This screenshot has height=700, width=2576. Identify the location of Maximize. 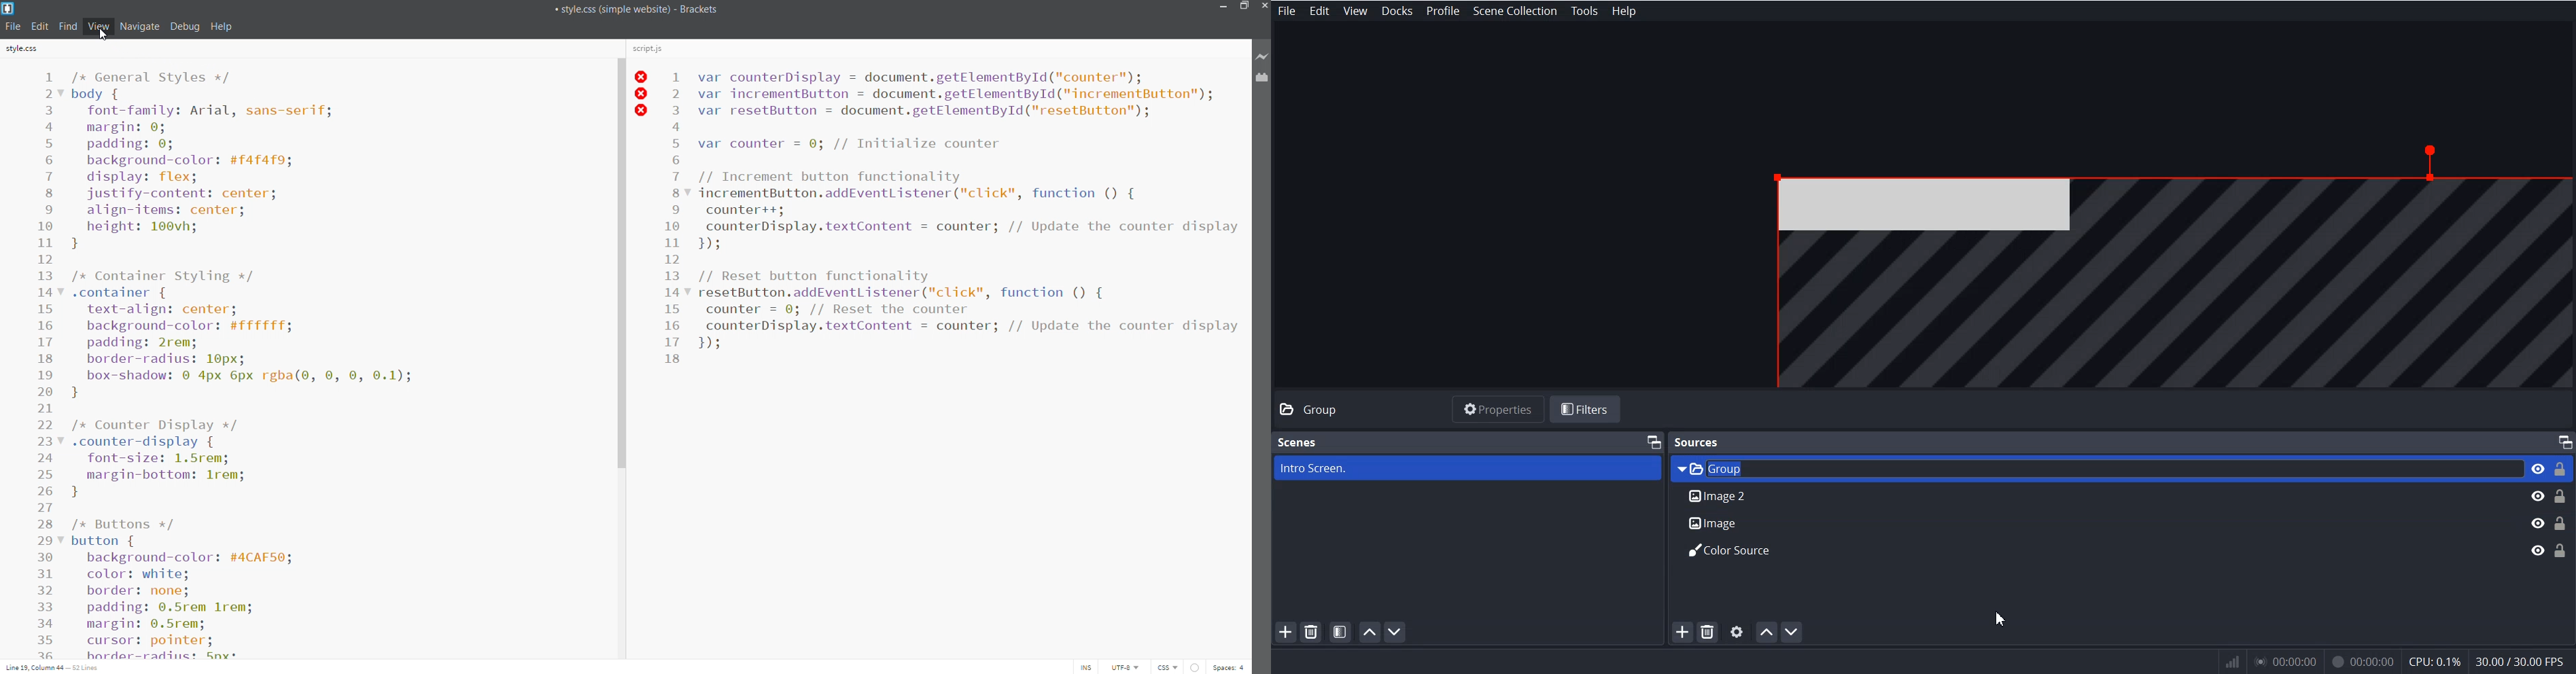
(1653, 441).